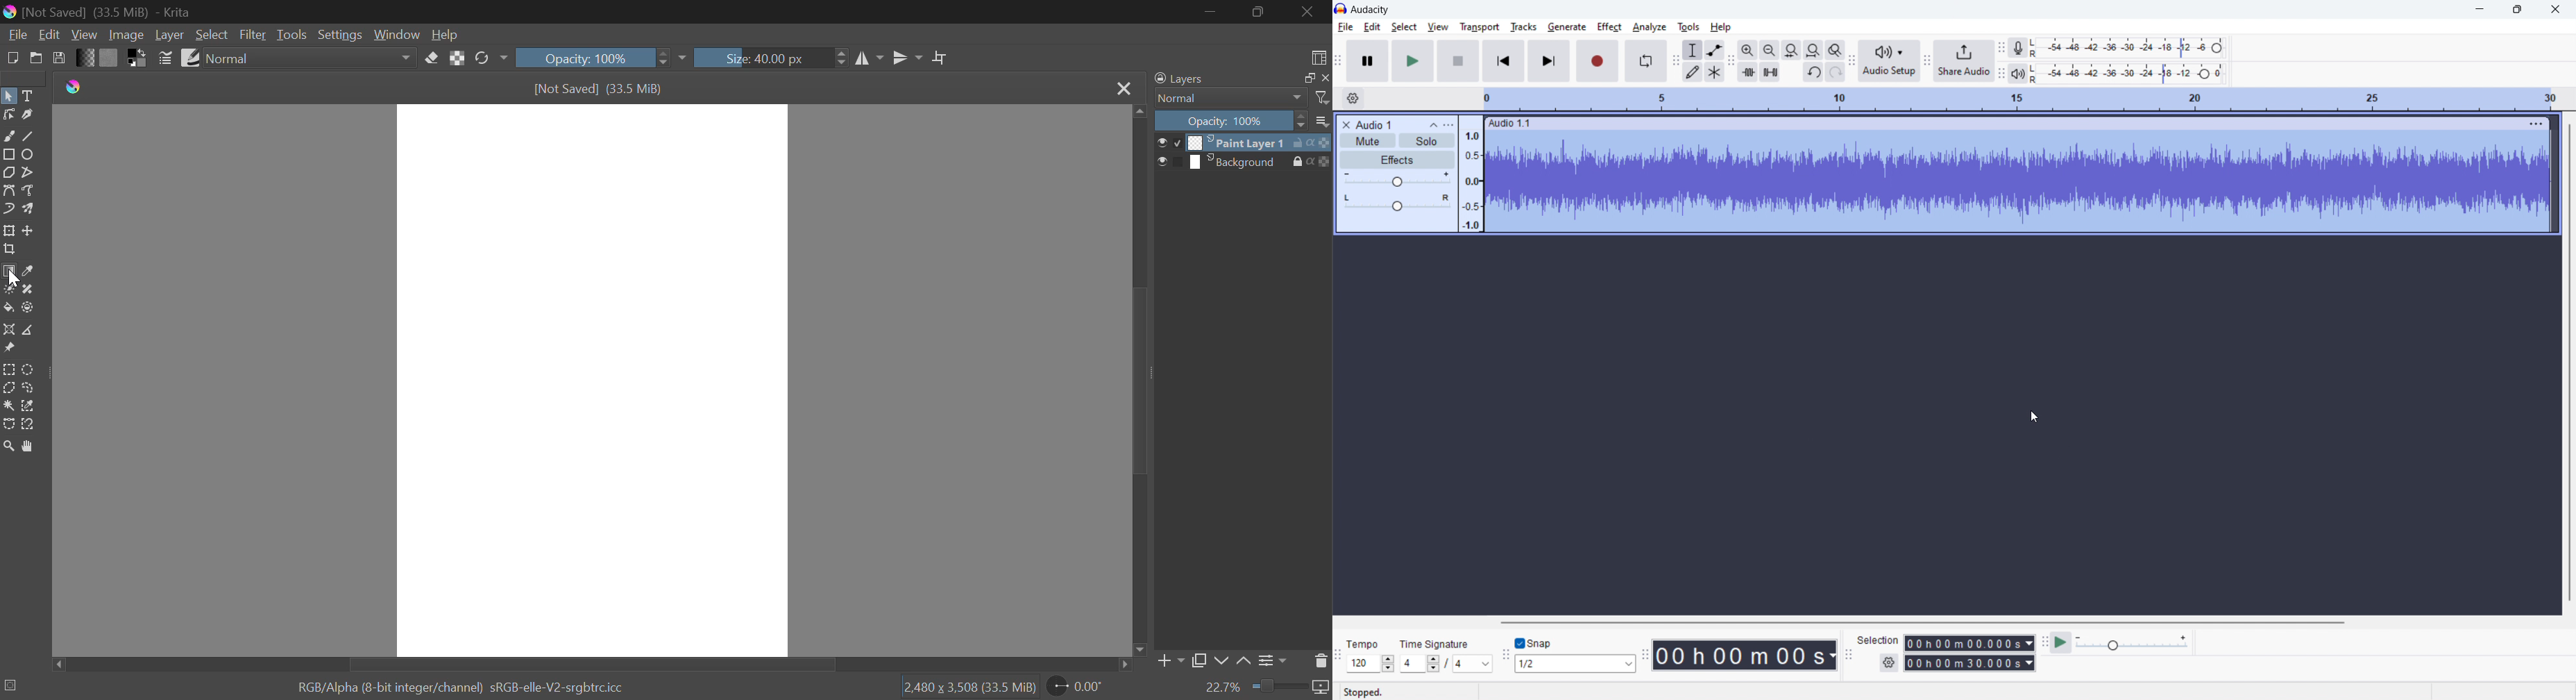 The width and height of the screenshot is (2576, 700). I want to click on share audio toolbar, so click(1927, 61).